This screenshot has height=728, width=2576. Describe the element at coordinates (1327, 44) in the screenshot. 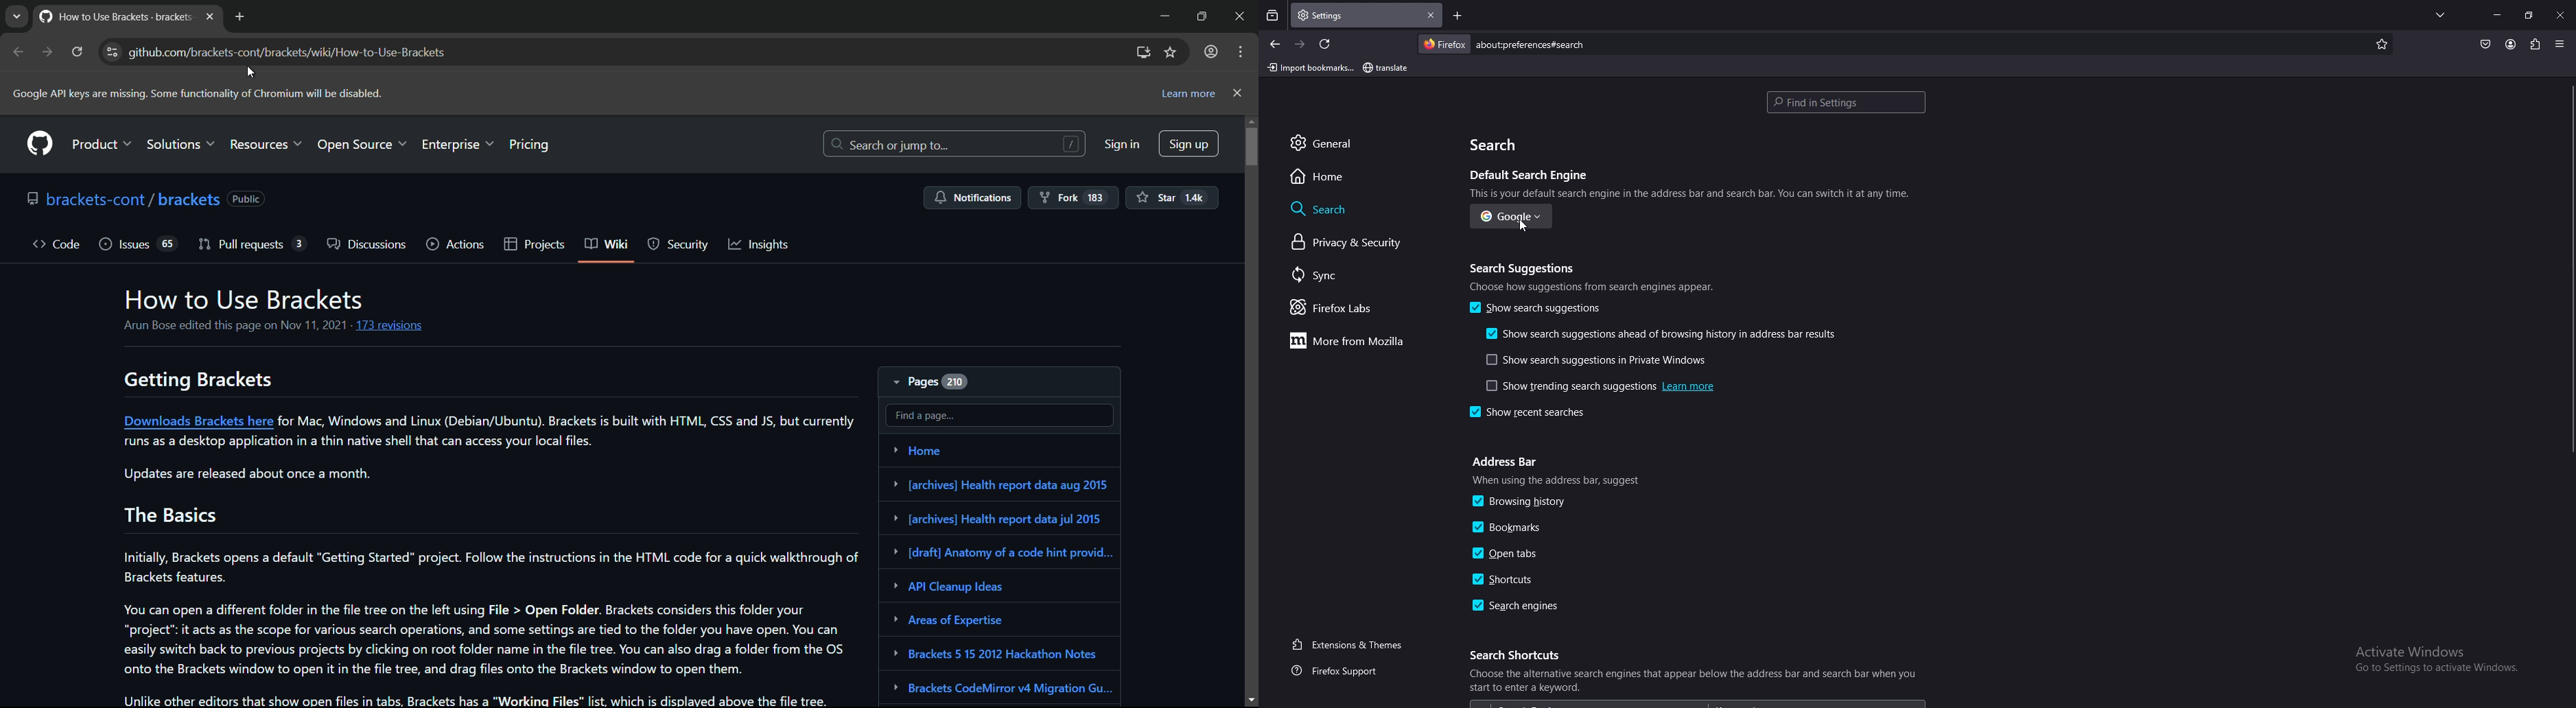

I see `refresh` at that location.